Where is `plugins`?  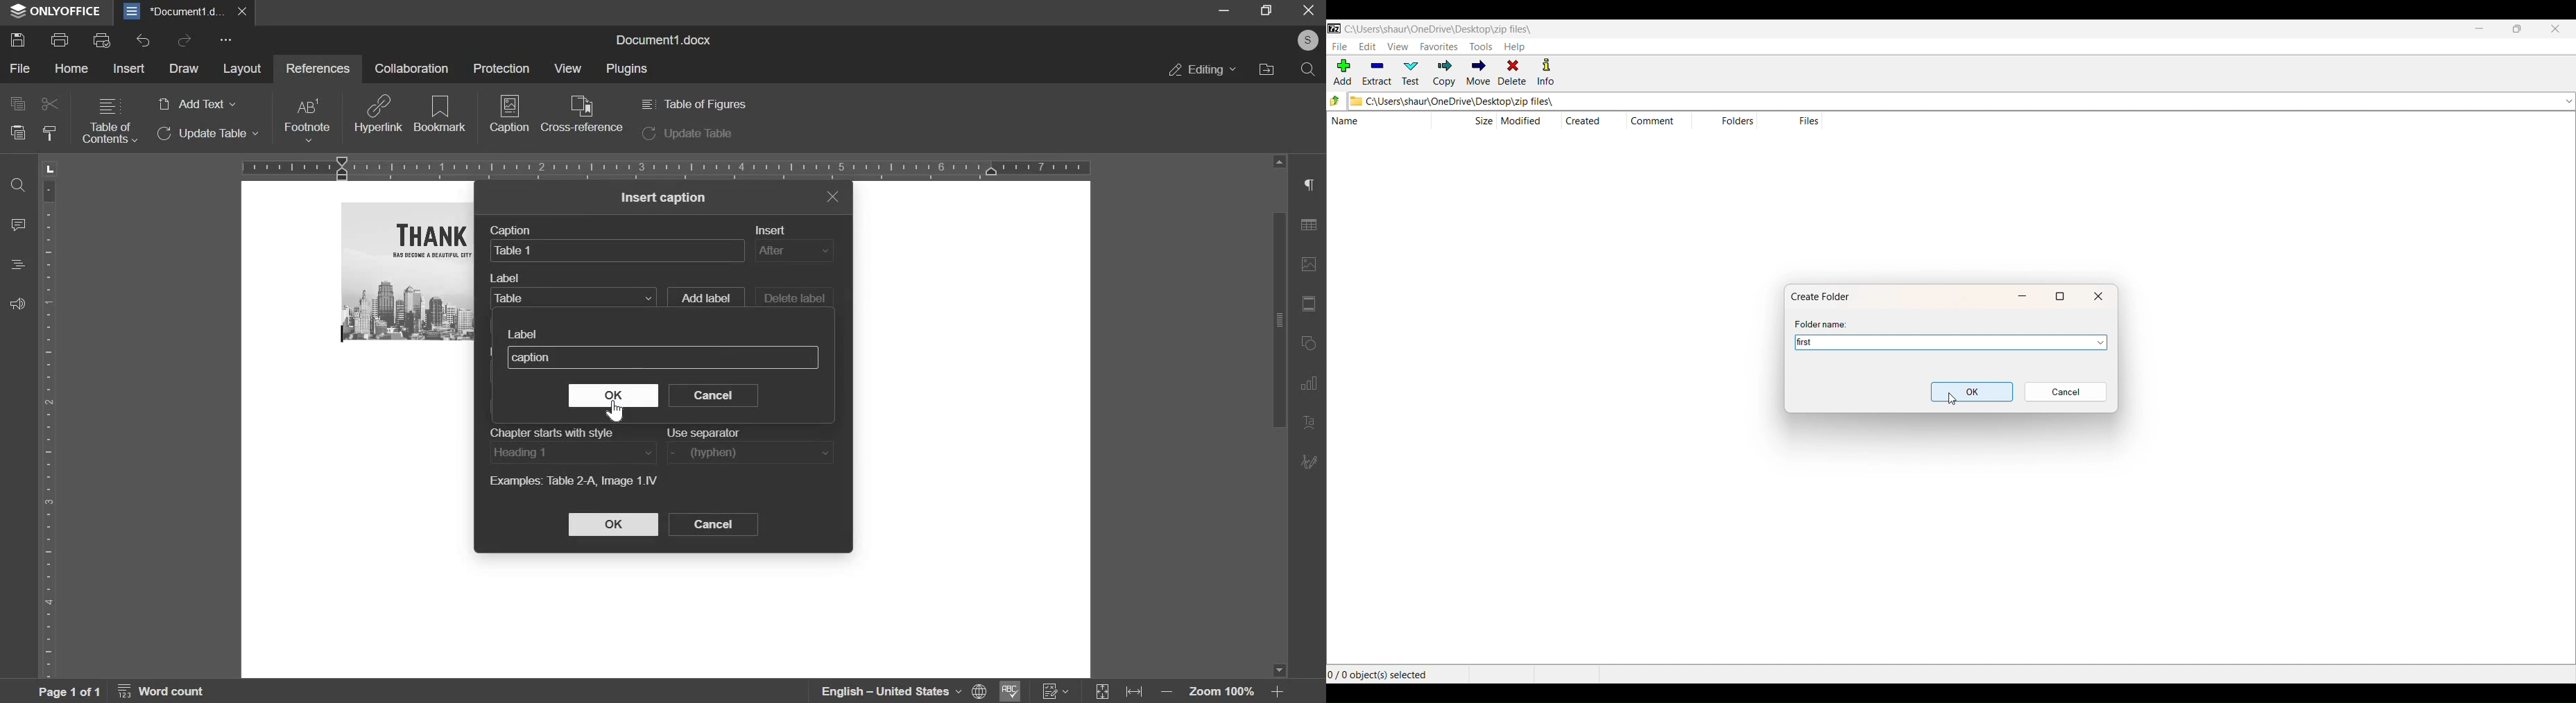
plugins is located at coordinates (628, 69).